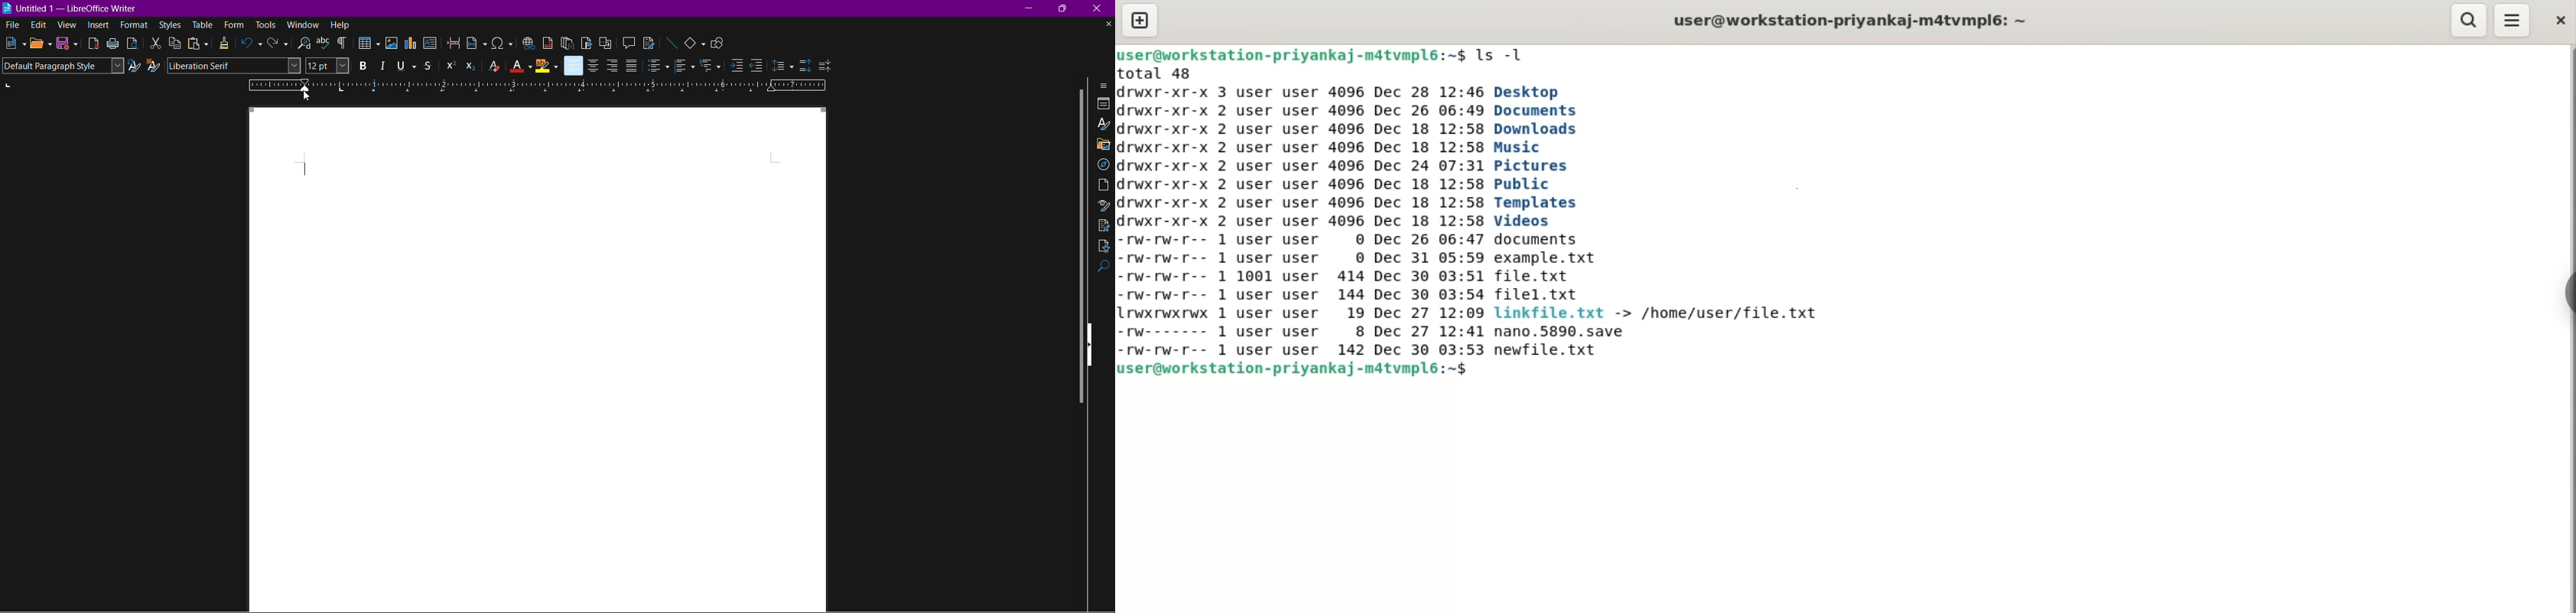  Describe the element at coordinates (1104, 247) in the screenshot. I see `Accessibility Check` at that location.